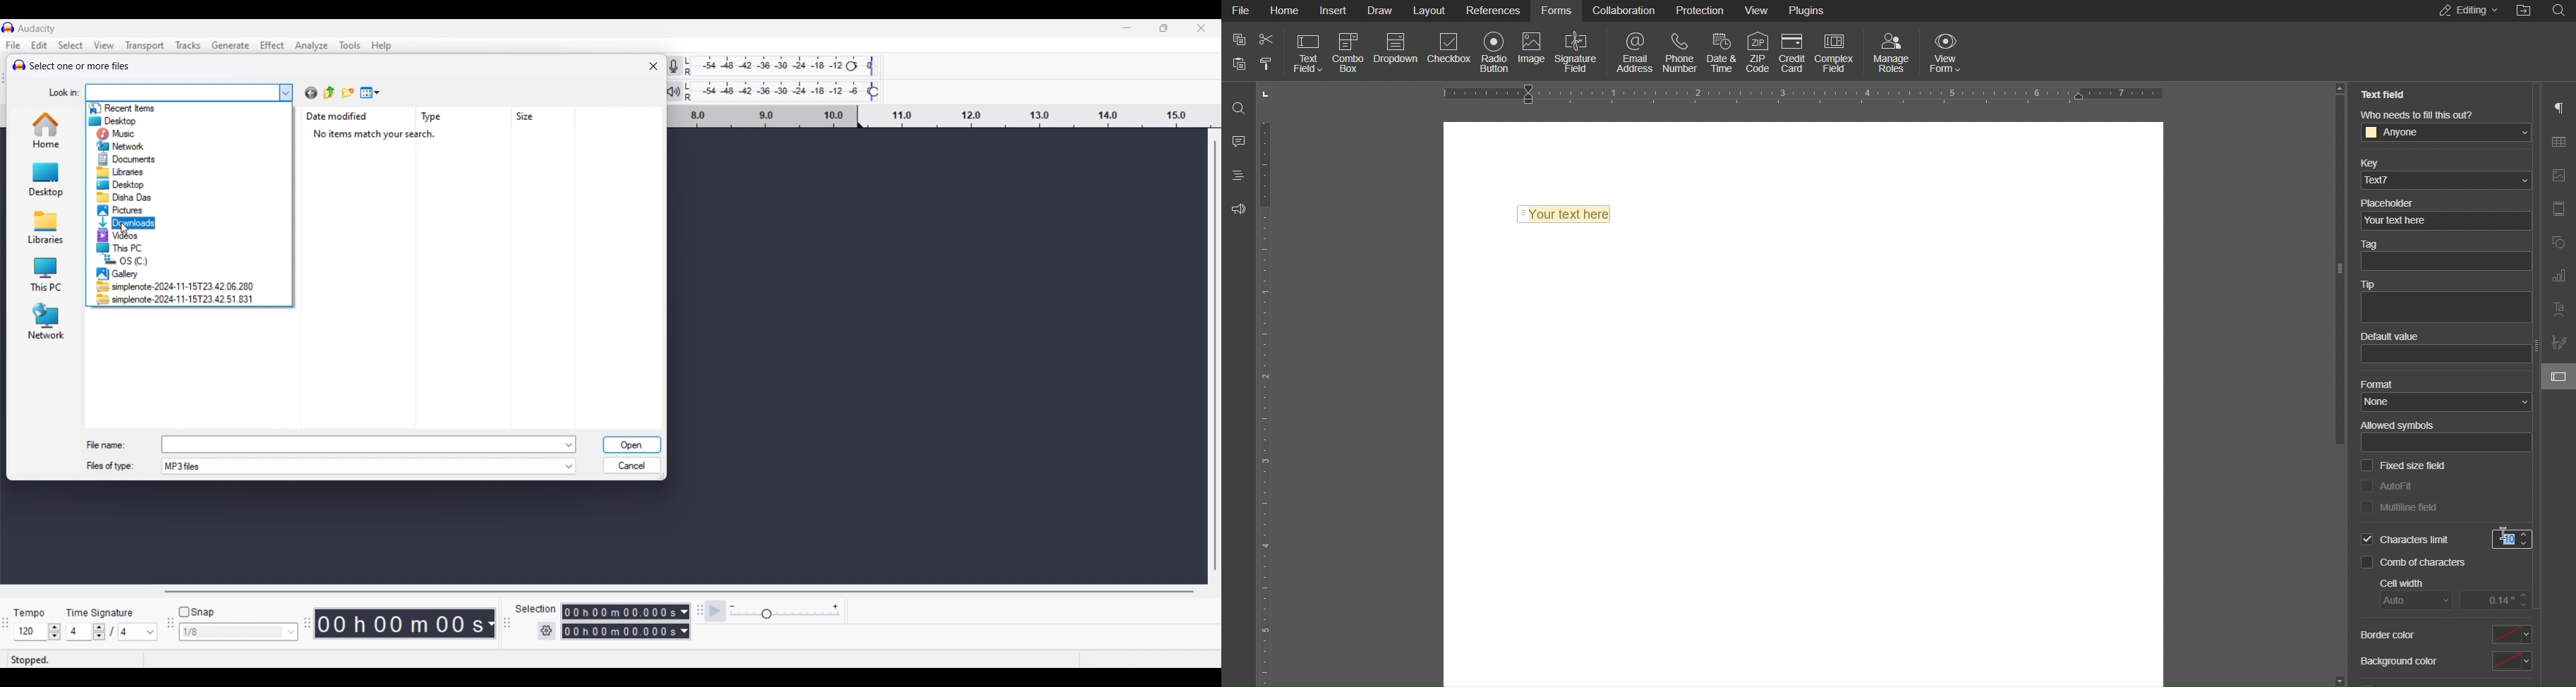 The width and height of the screenshot is (2576, 700). What do you see at coordinates (2558, 276) in the screenshot?
I see `Graph Settings` at bounding box center [2558, 276].